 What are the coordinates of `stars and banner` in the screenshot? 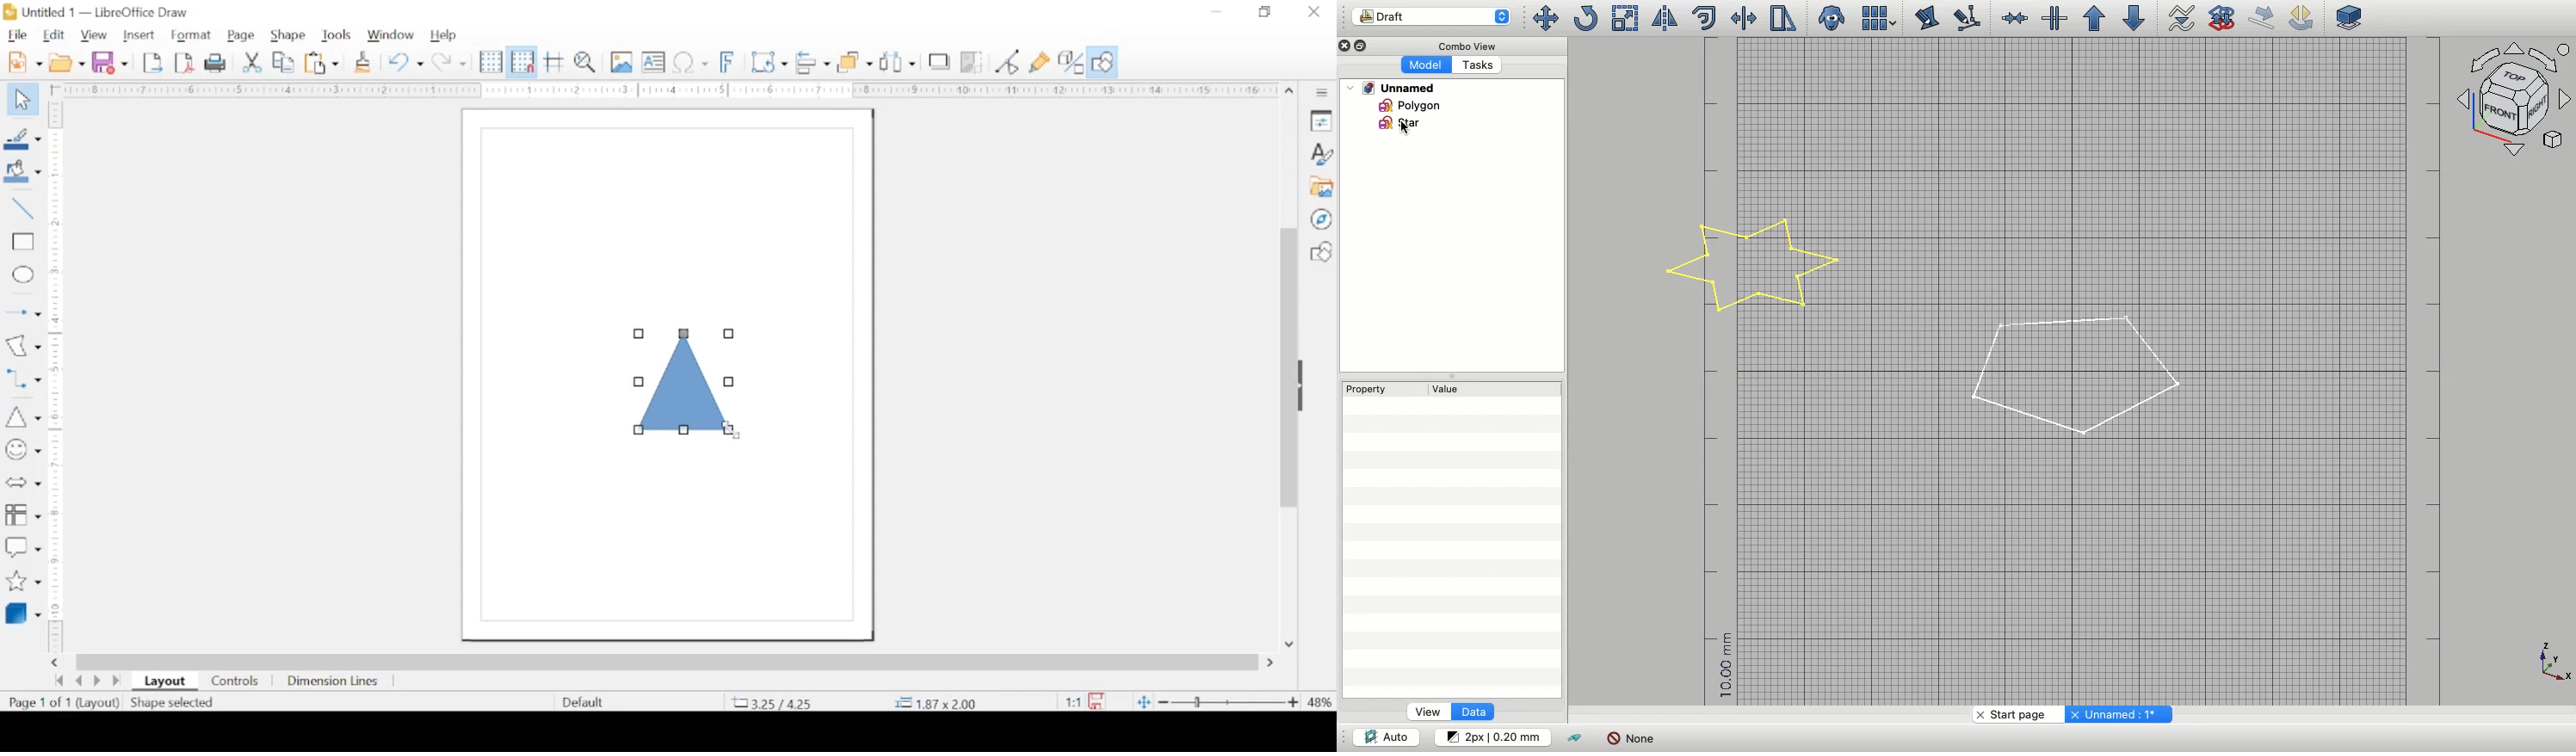 It's located at (22, 581).